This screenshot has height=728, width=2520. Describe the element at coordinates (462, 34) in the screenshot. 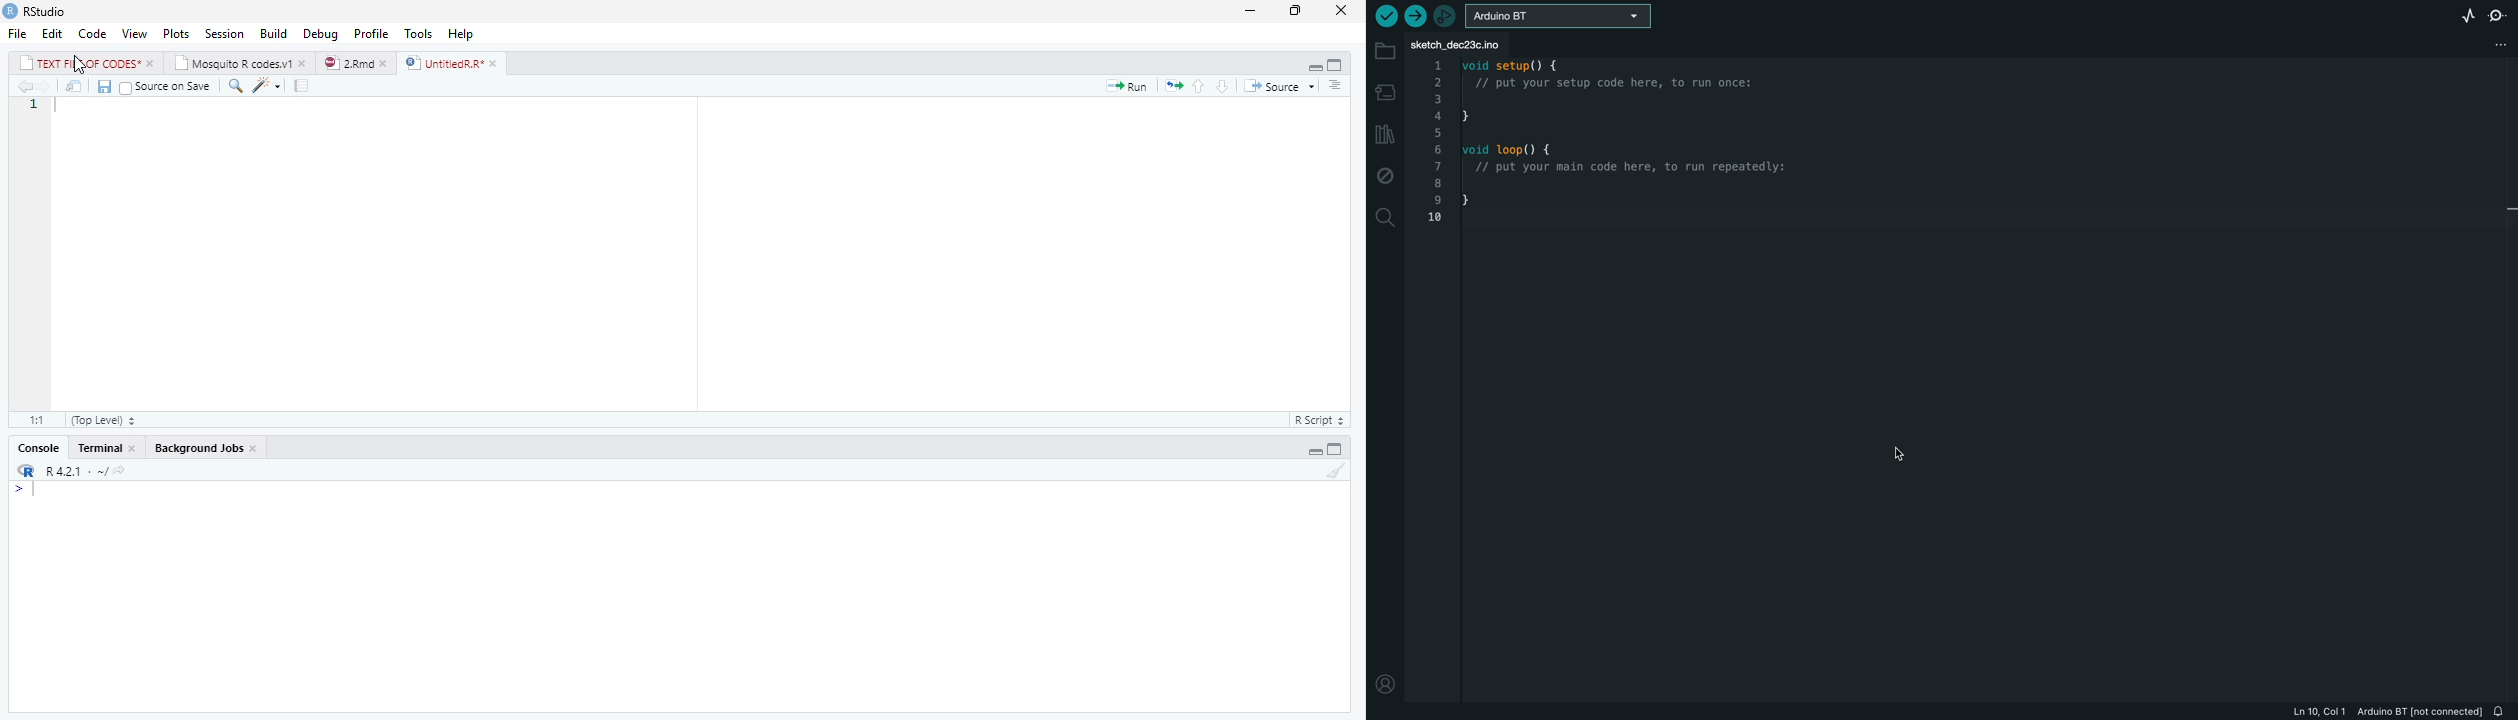

I see `Help` at that location.